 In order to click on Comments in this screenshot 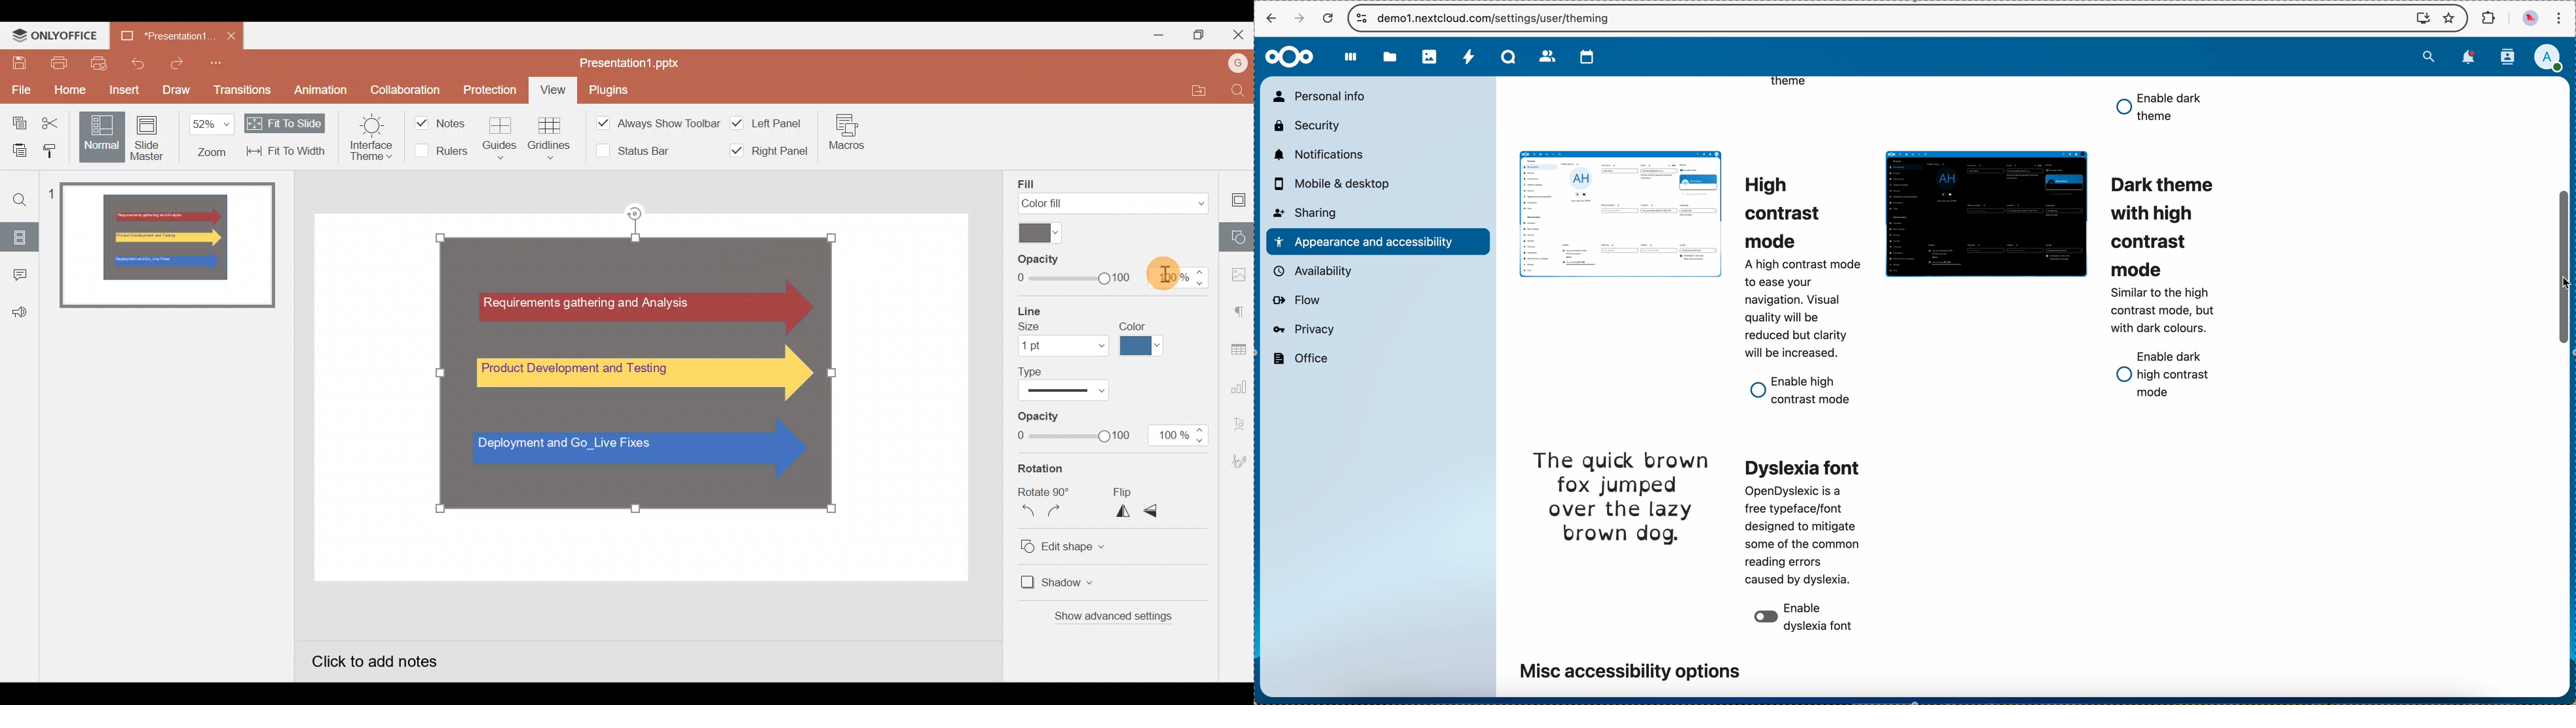, I will do `click(21, 272)`.